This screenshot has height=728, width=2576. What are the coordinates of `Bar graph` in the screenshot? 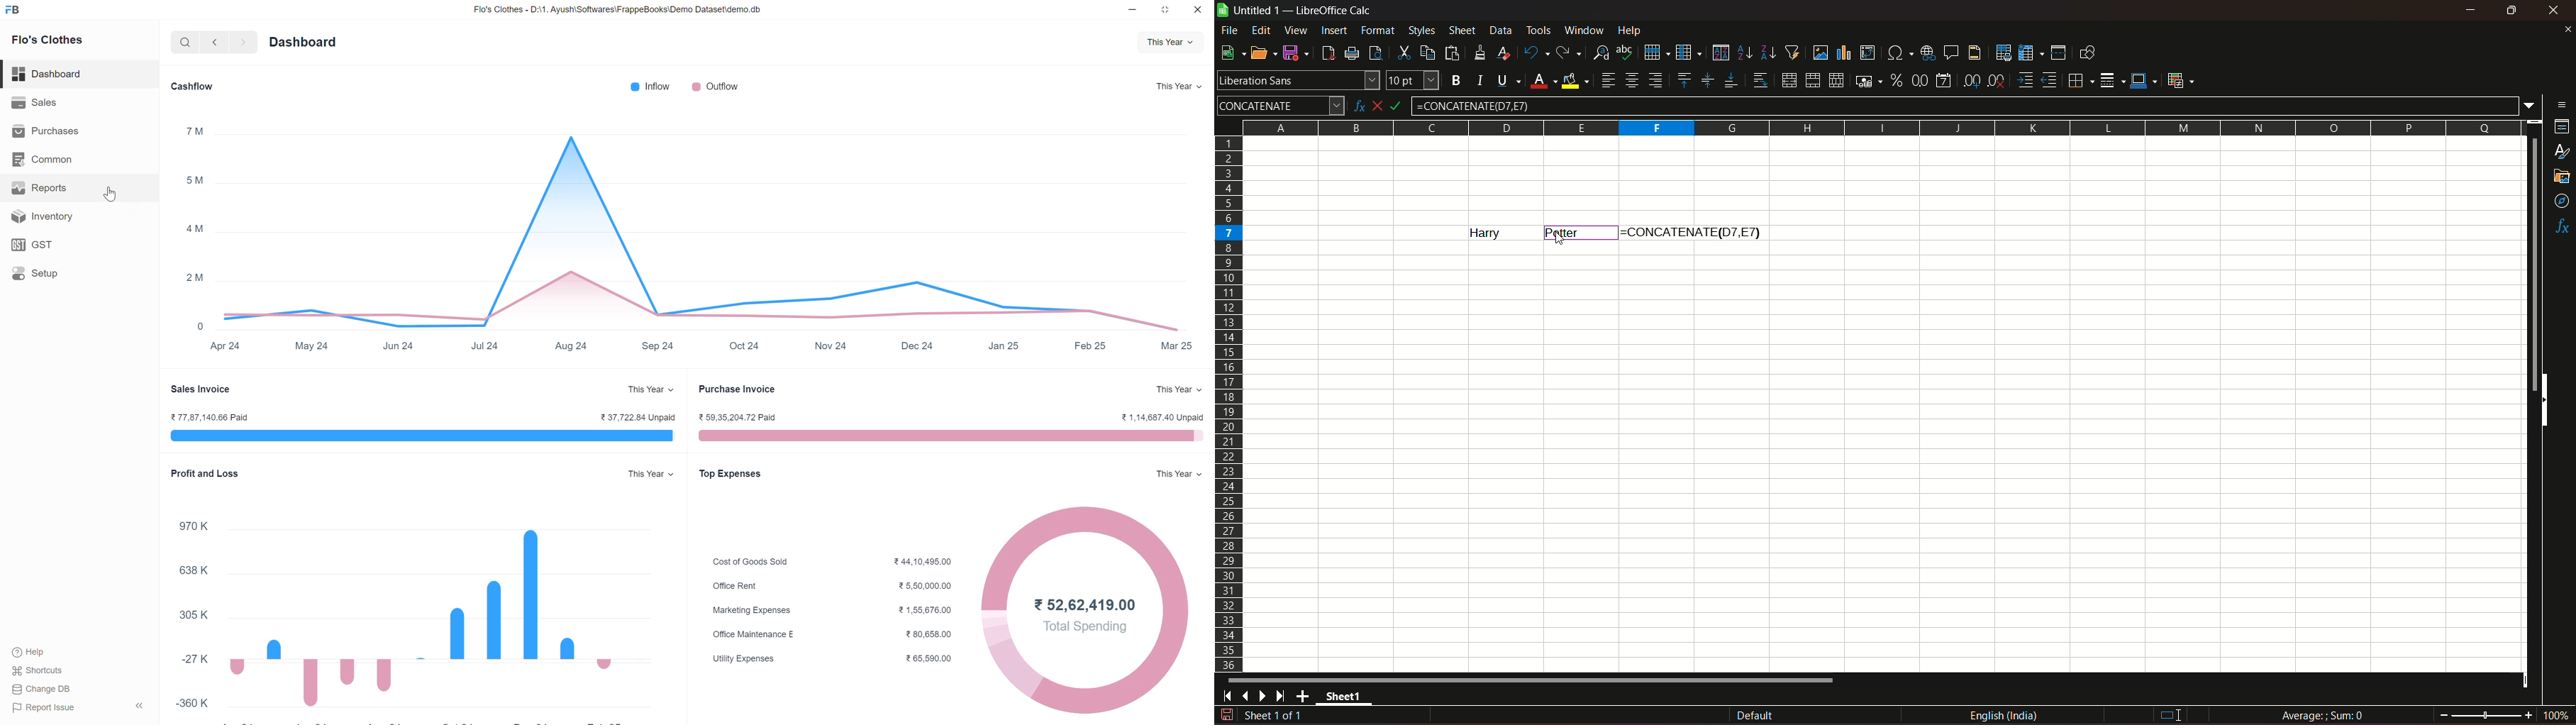 It's located at (424, 610).